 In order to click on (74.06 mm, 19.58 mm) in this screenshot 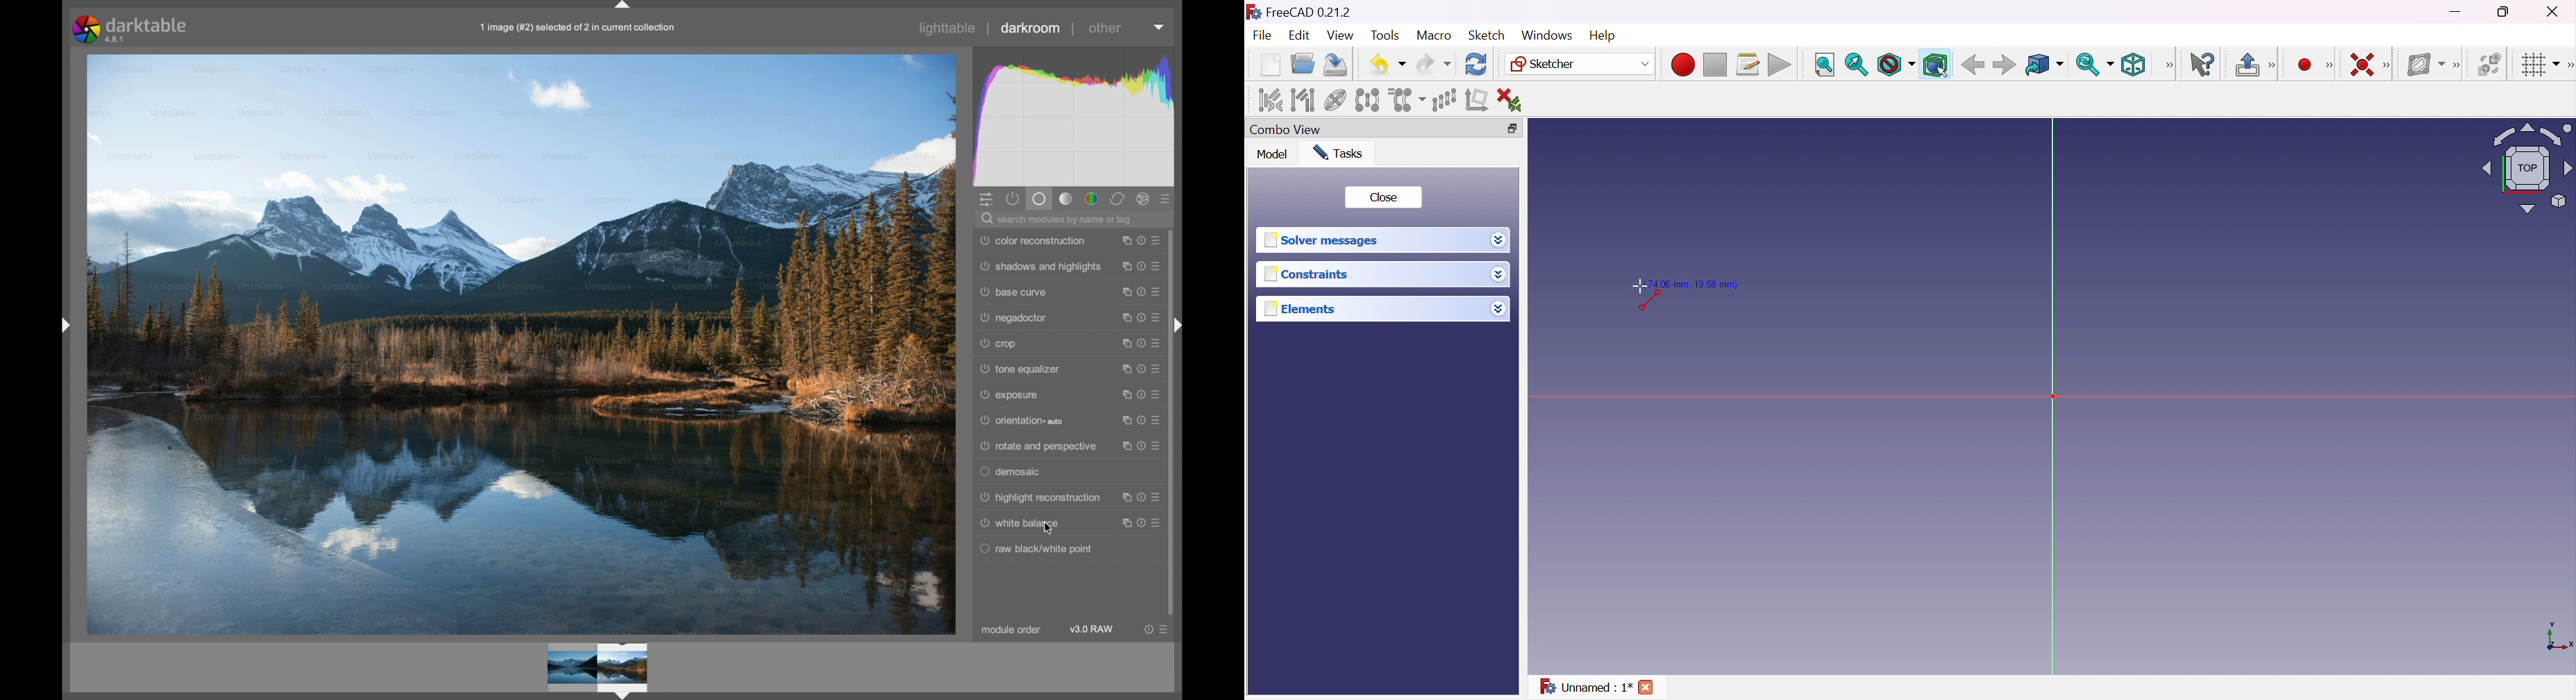, I will do `click(1700, 284)`.